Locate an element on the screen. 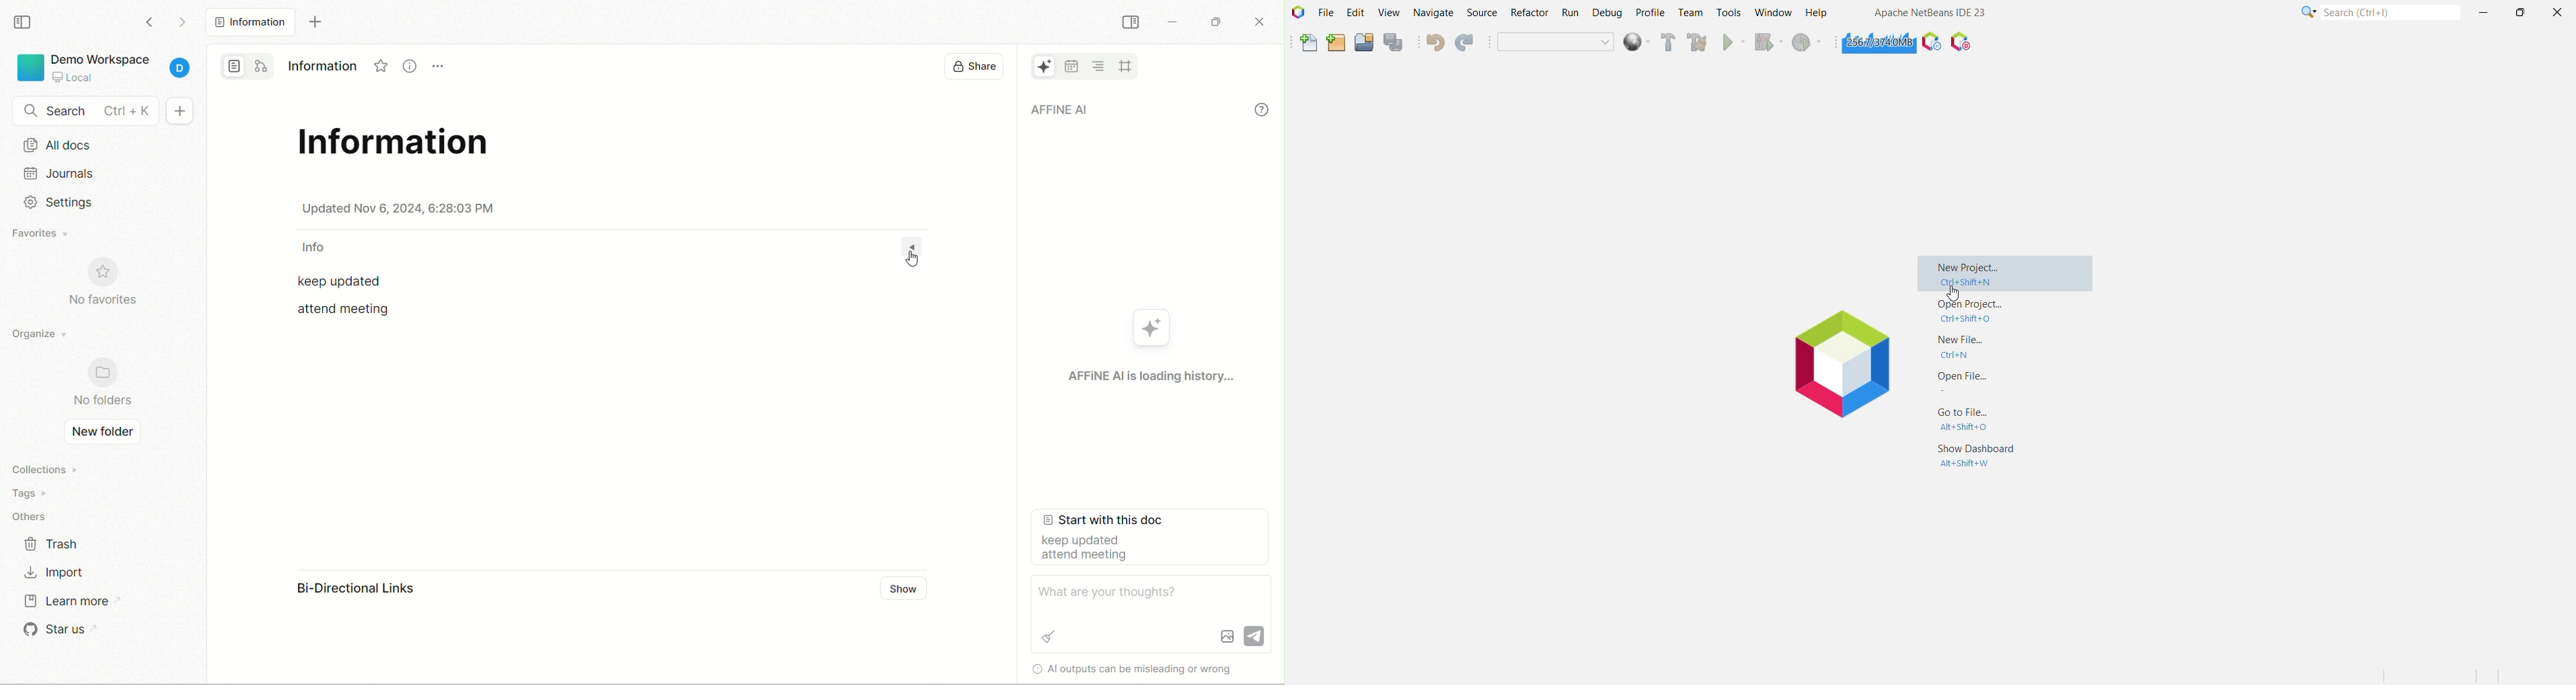  Profile Project is located at coordinates (1809, 42).